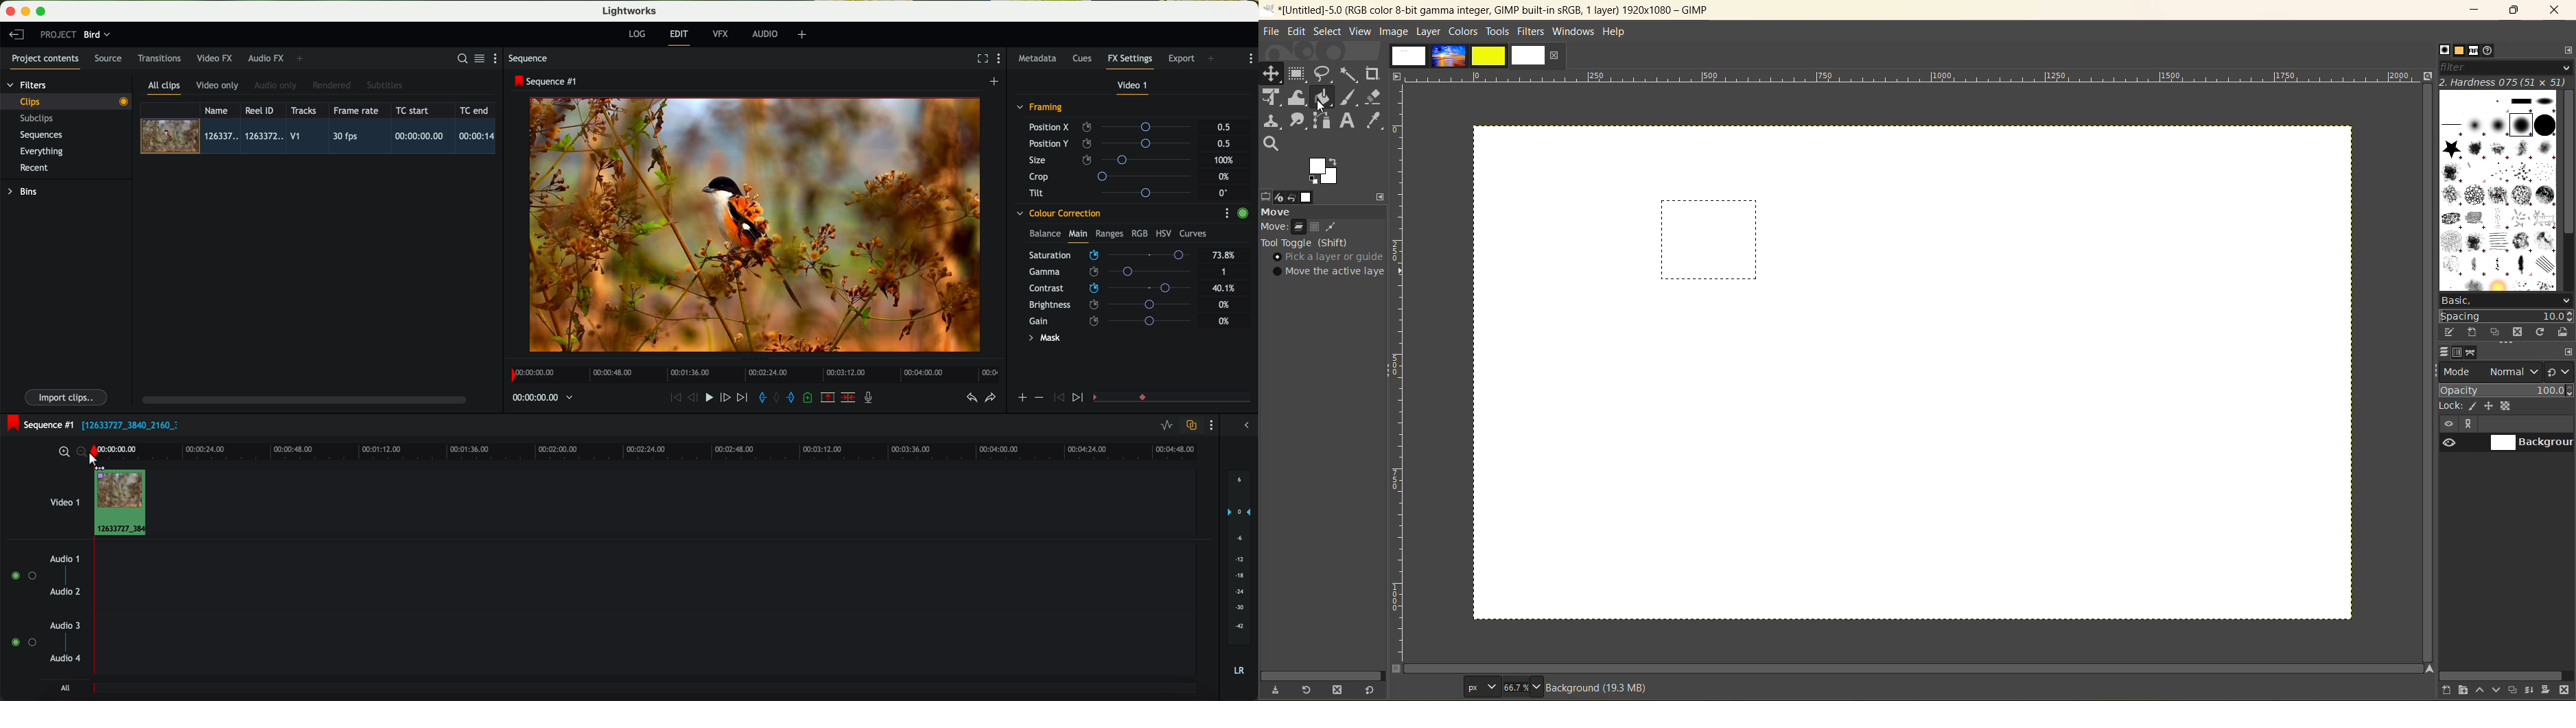 The height and width of the screenshot is (728, 2576). What do you see at coordinates (1227, 160) in the screenshot?
I see `100%` at bounding box center [1227, 160].